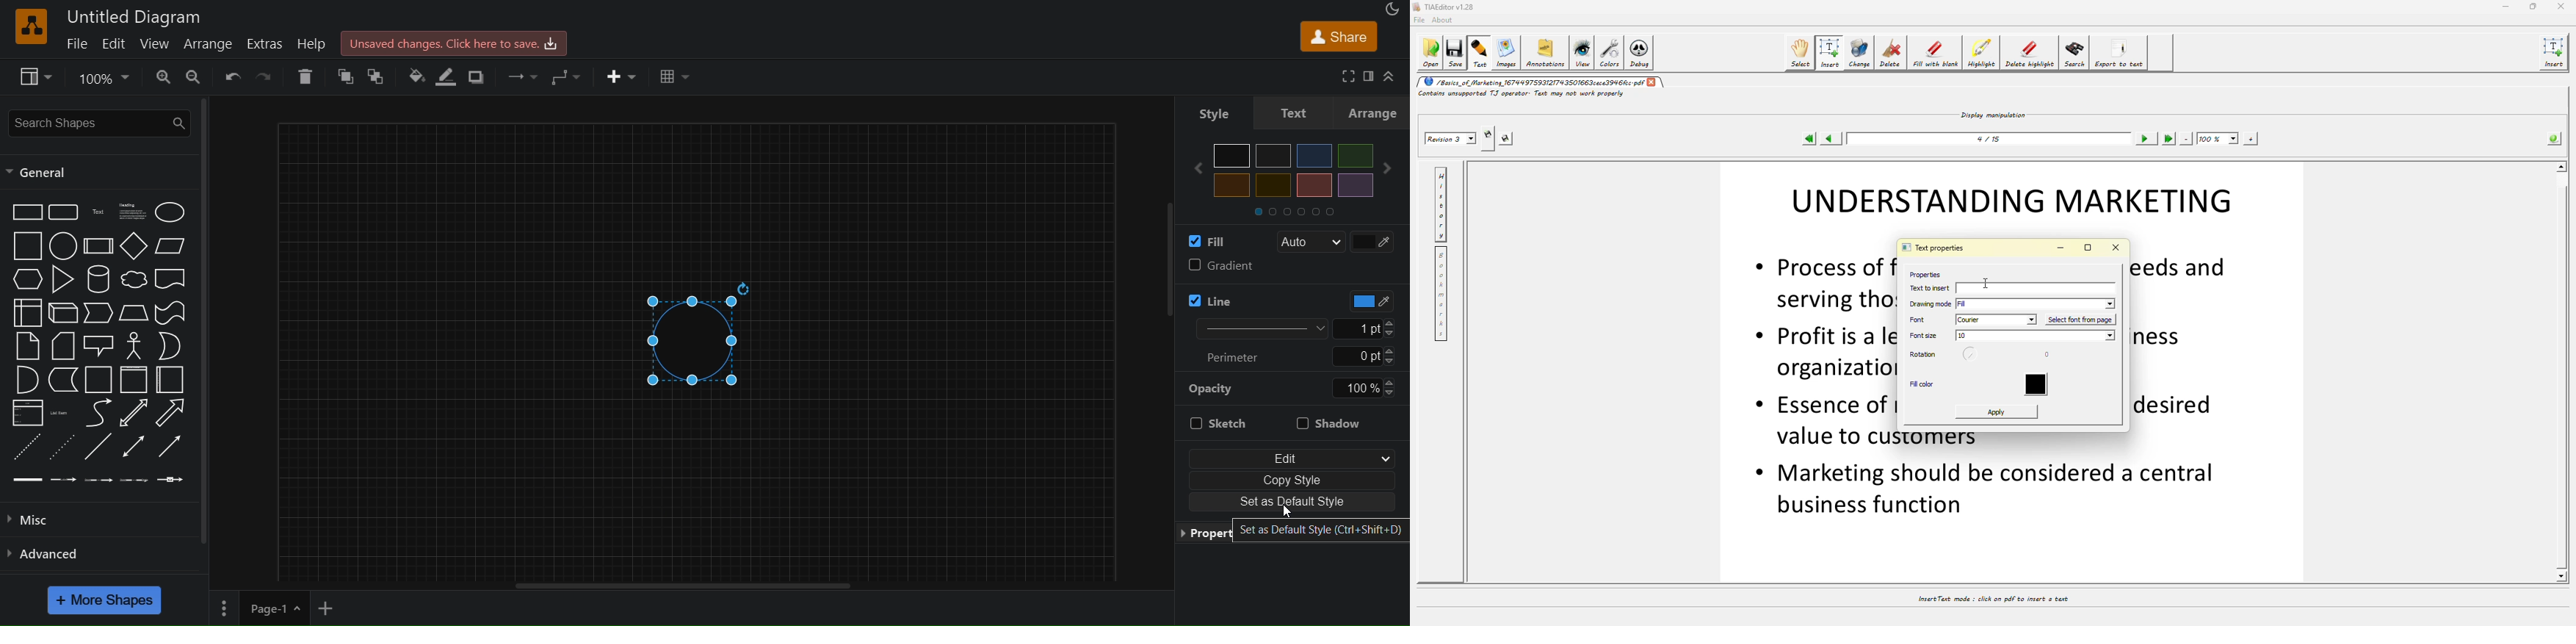 This screenshot has width=2576, height=644. I want to click on color, so click(2040, 385).